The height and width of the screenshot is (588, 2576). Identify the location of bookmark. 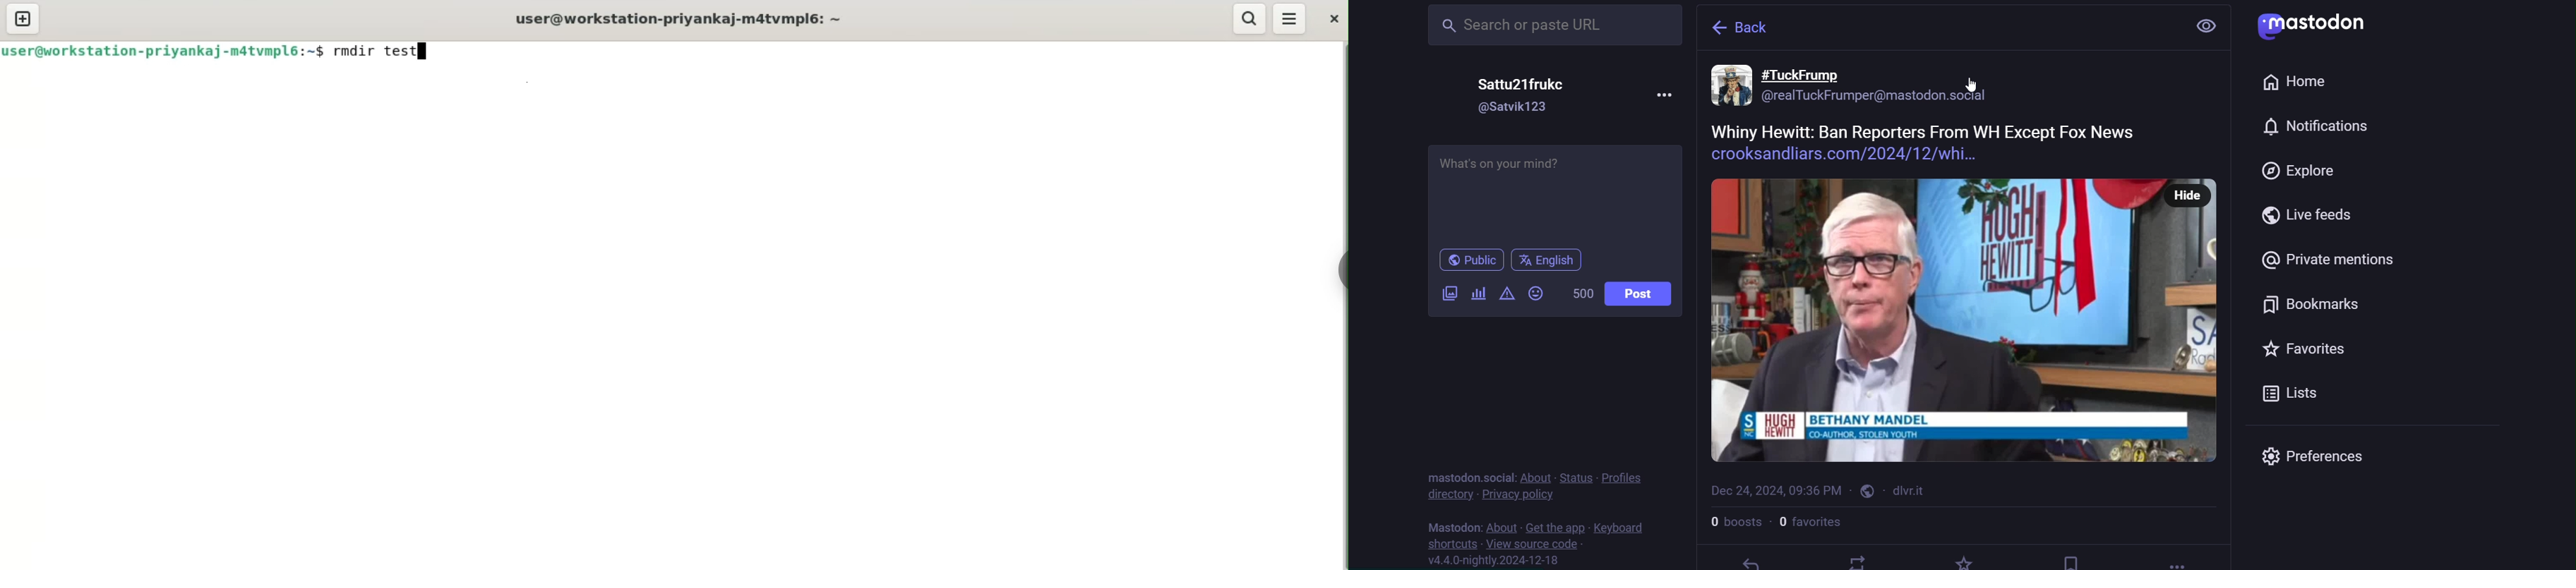
(2312, 303).